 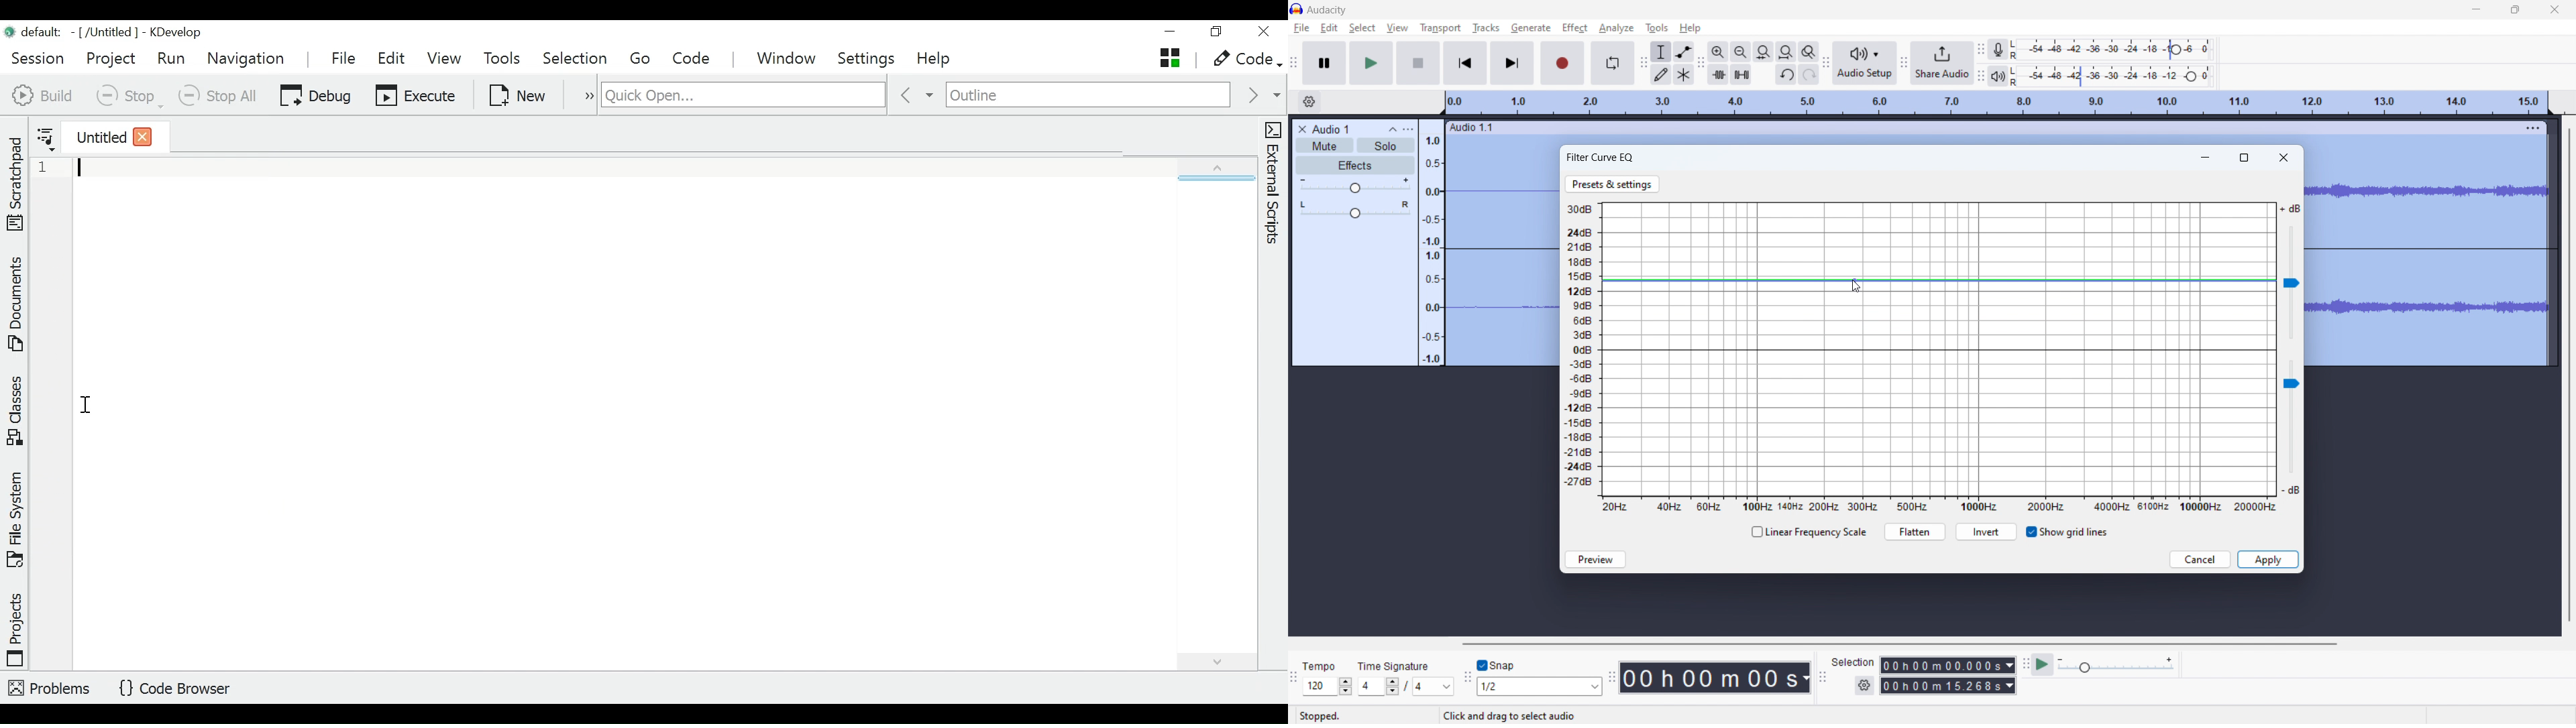 I want to click on time toolbar, so click(x=1614, y=683).